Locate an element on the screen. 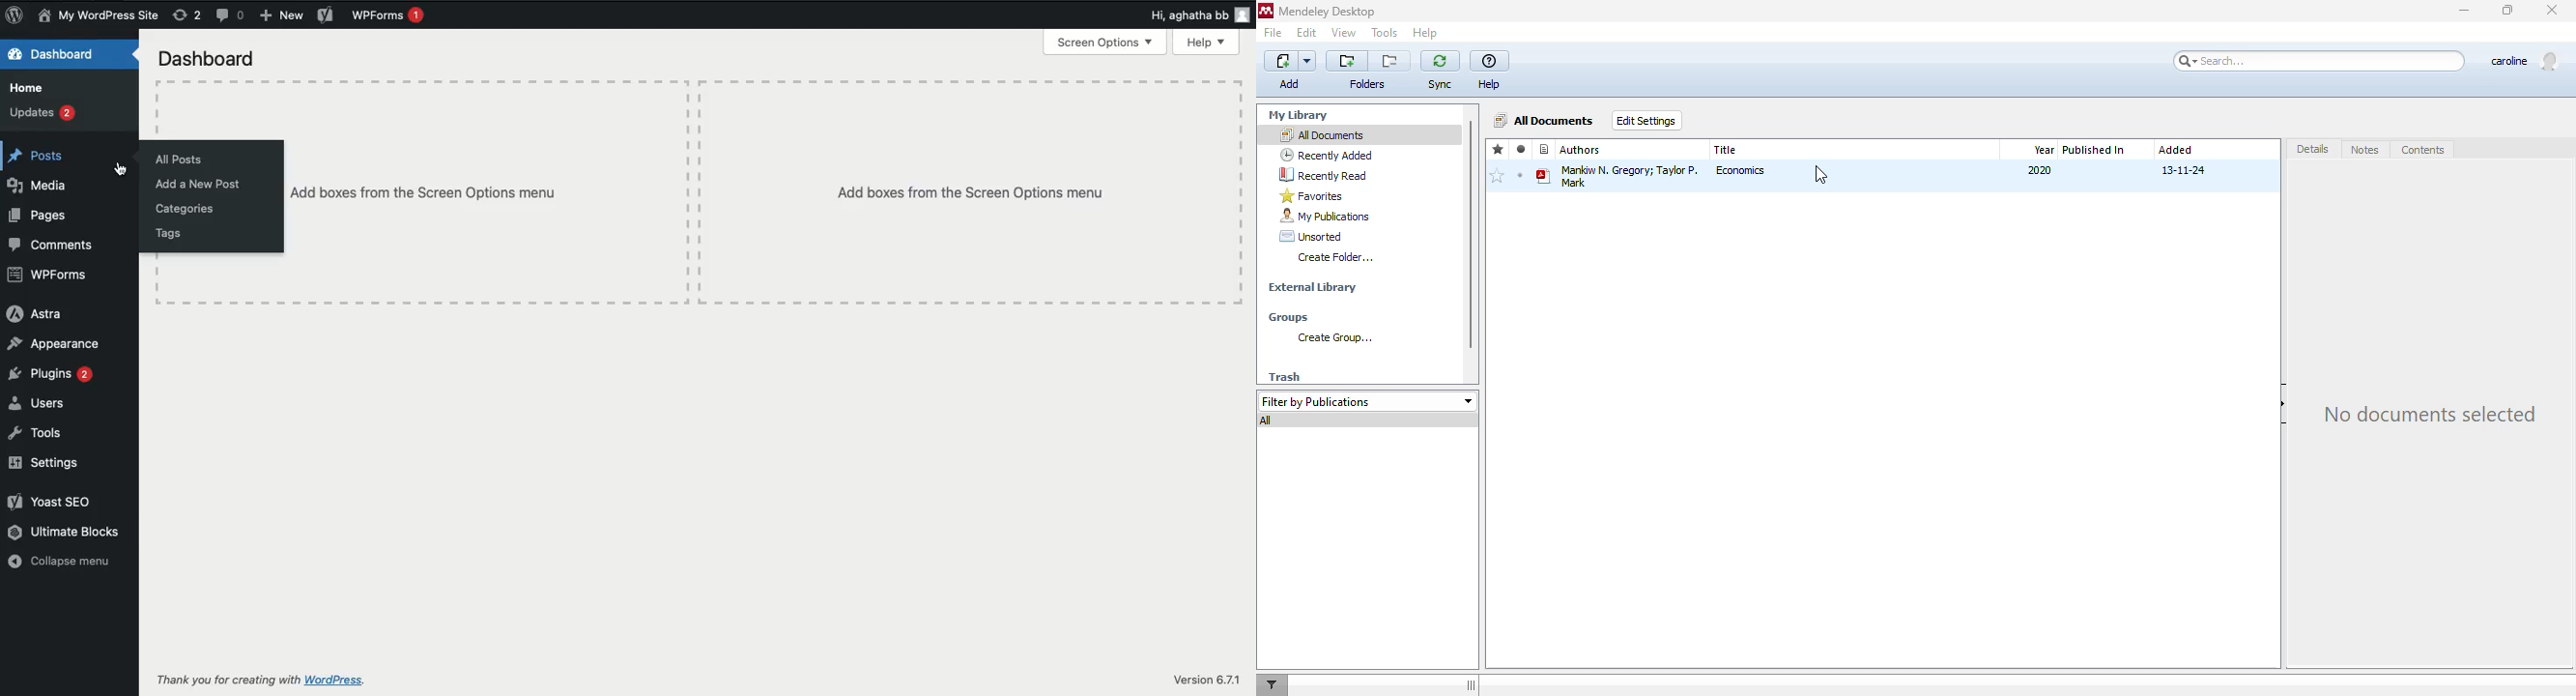 This screenshot has height=700, width=2576. New is located at coordinates (284, 15).